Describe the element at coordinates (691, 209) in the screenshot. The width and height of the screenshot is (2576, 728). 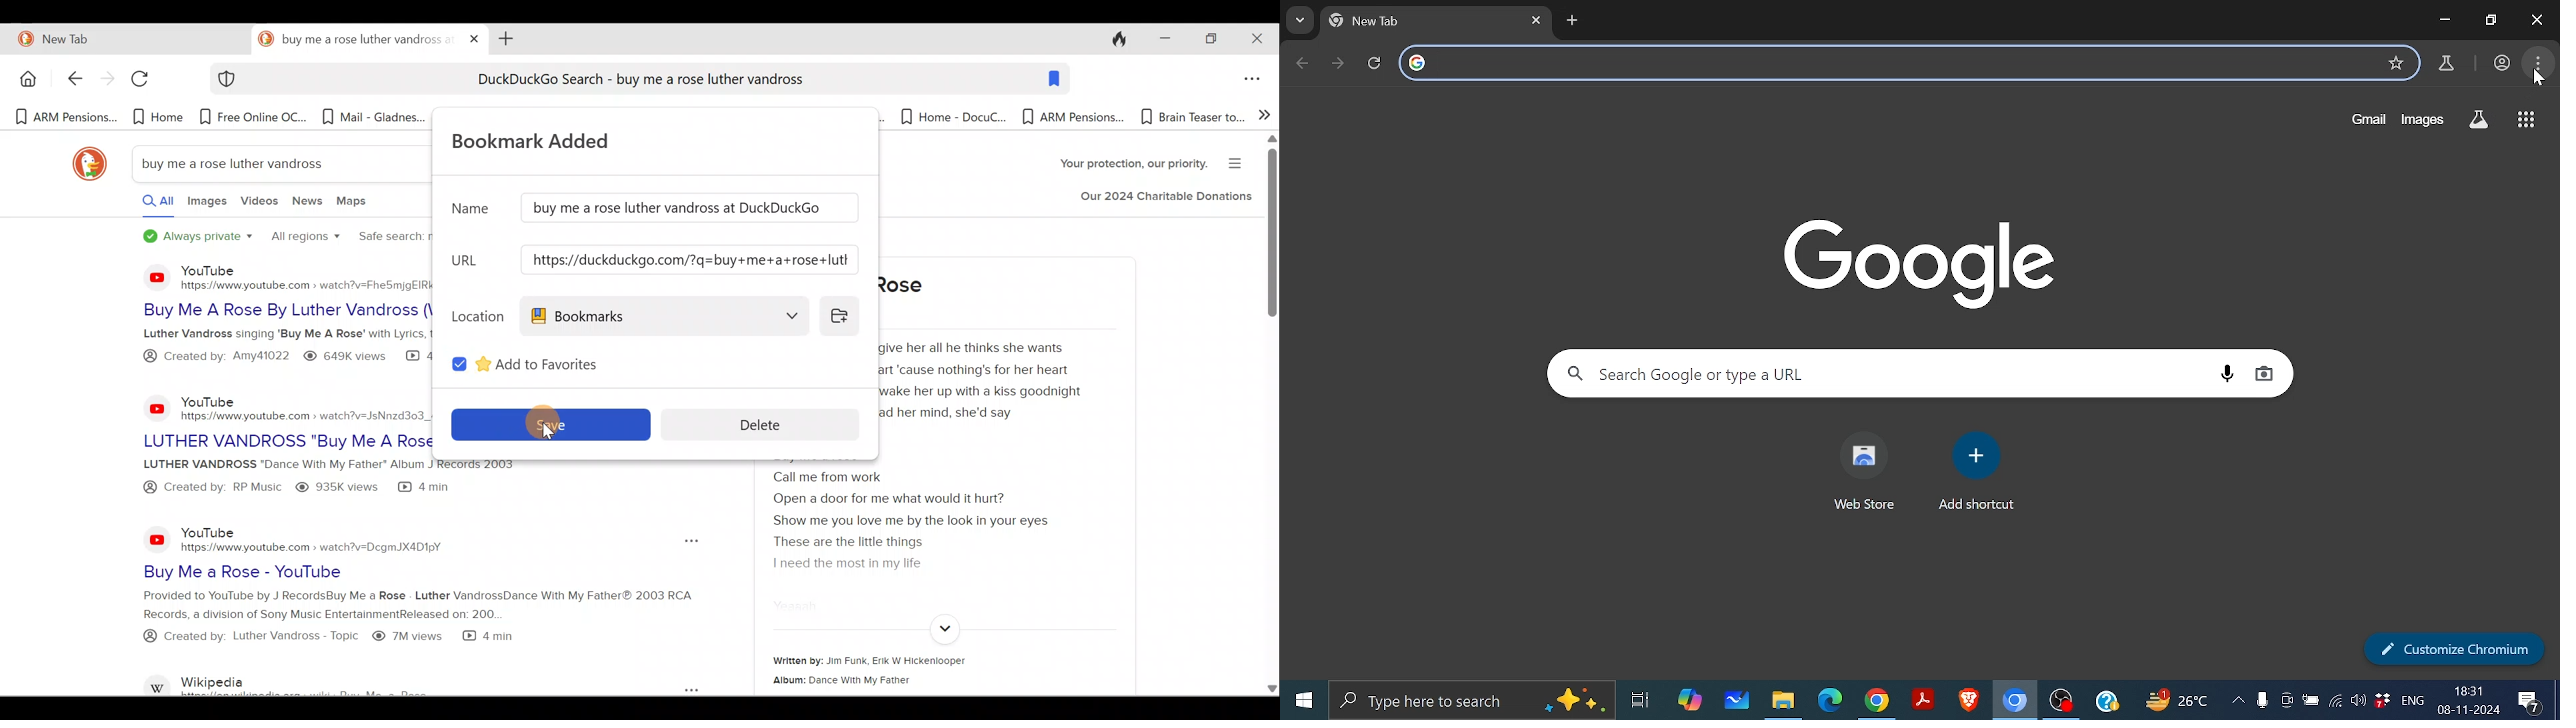
I see `buy me a rose luther vandross at DuckDuckGojll` at that location.